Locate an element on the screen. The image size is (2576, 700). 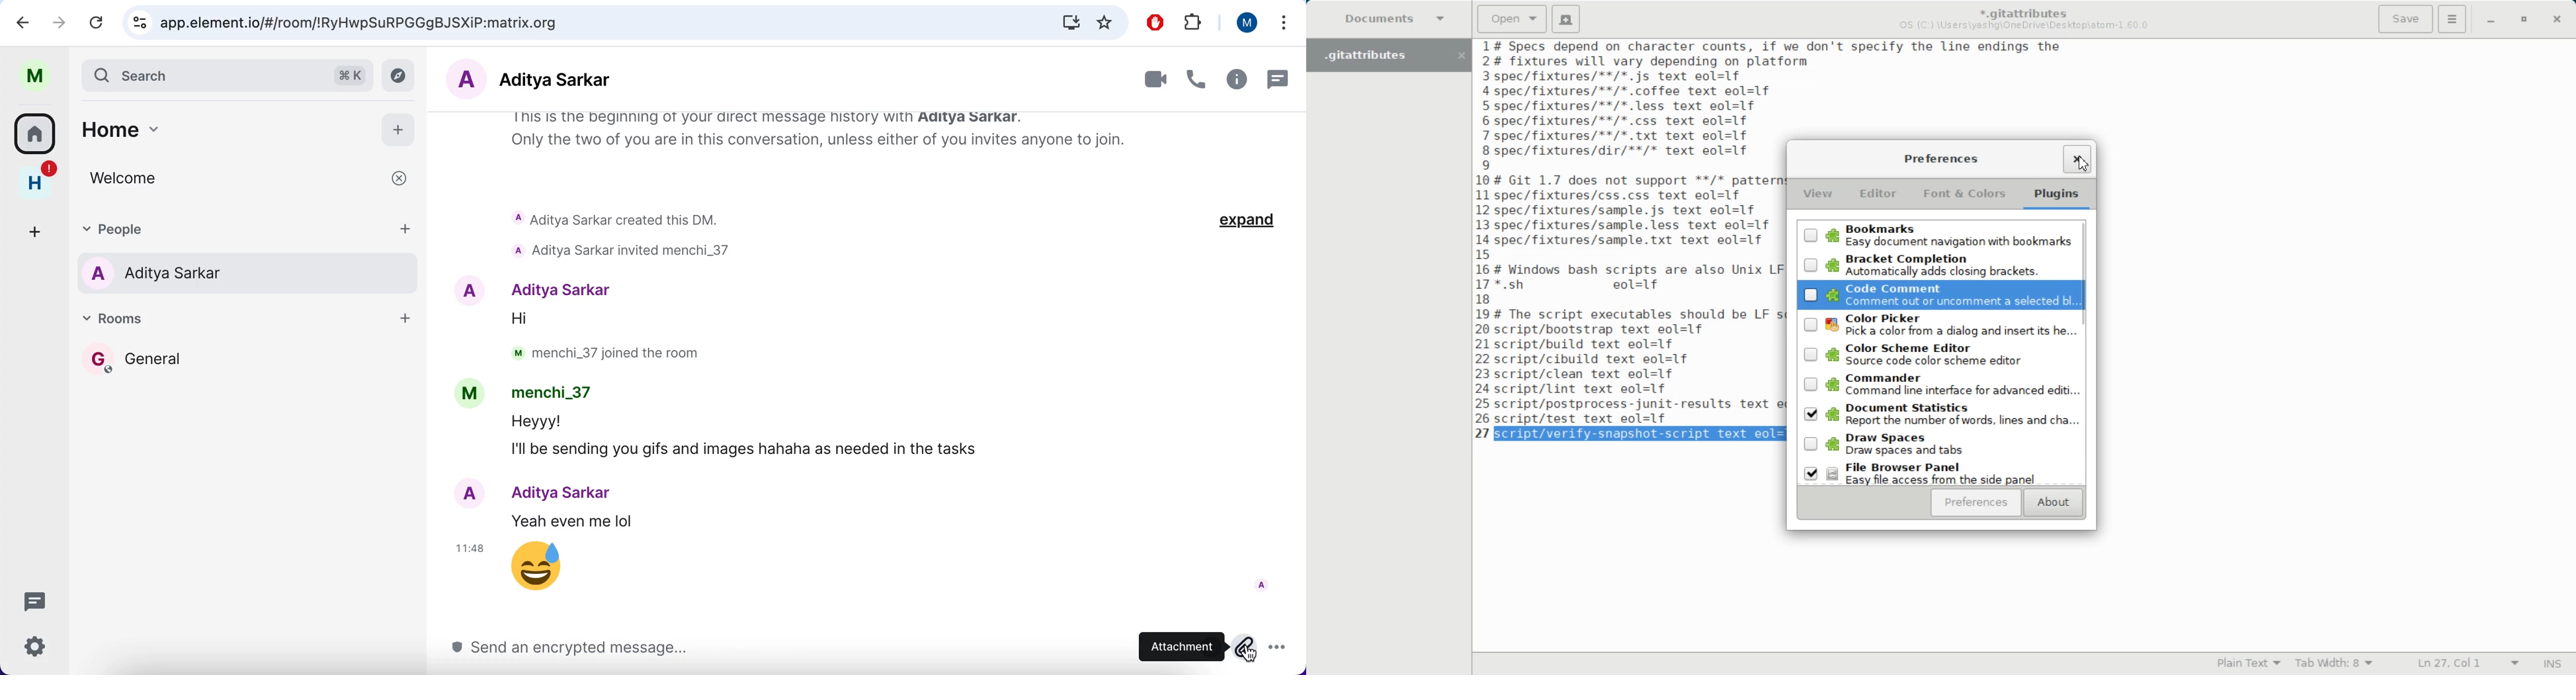
emoji is located at coordinates (549, 565).